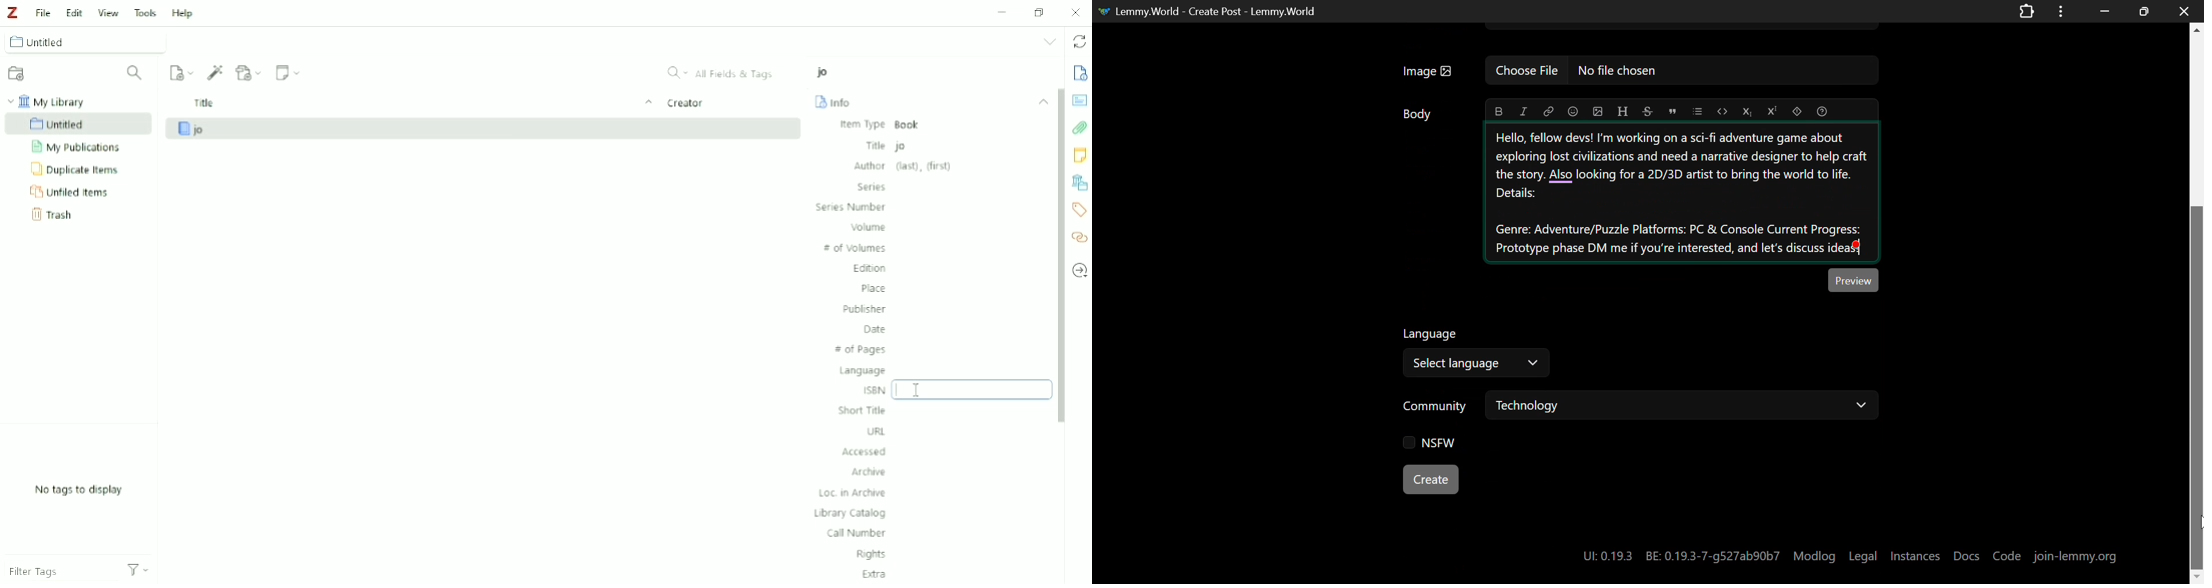 The image size is (2212, 588). Describe the element at coordinates (77, 170) in the screenshot. I see `Duplicate Items` at that location.